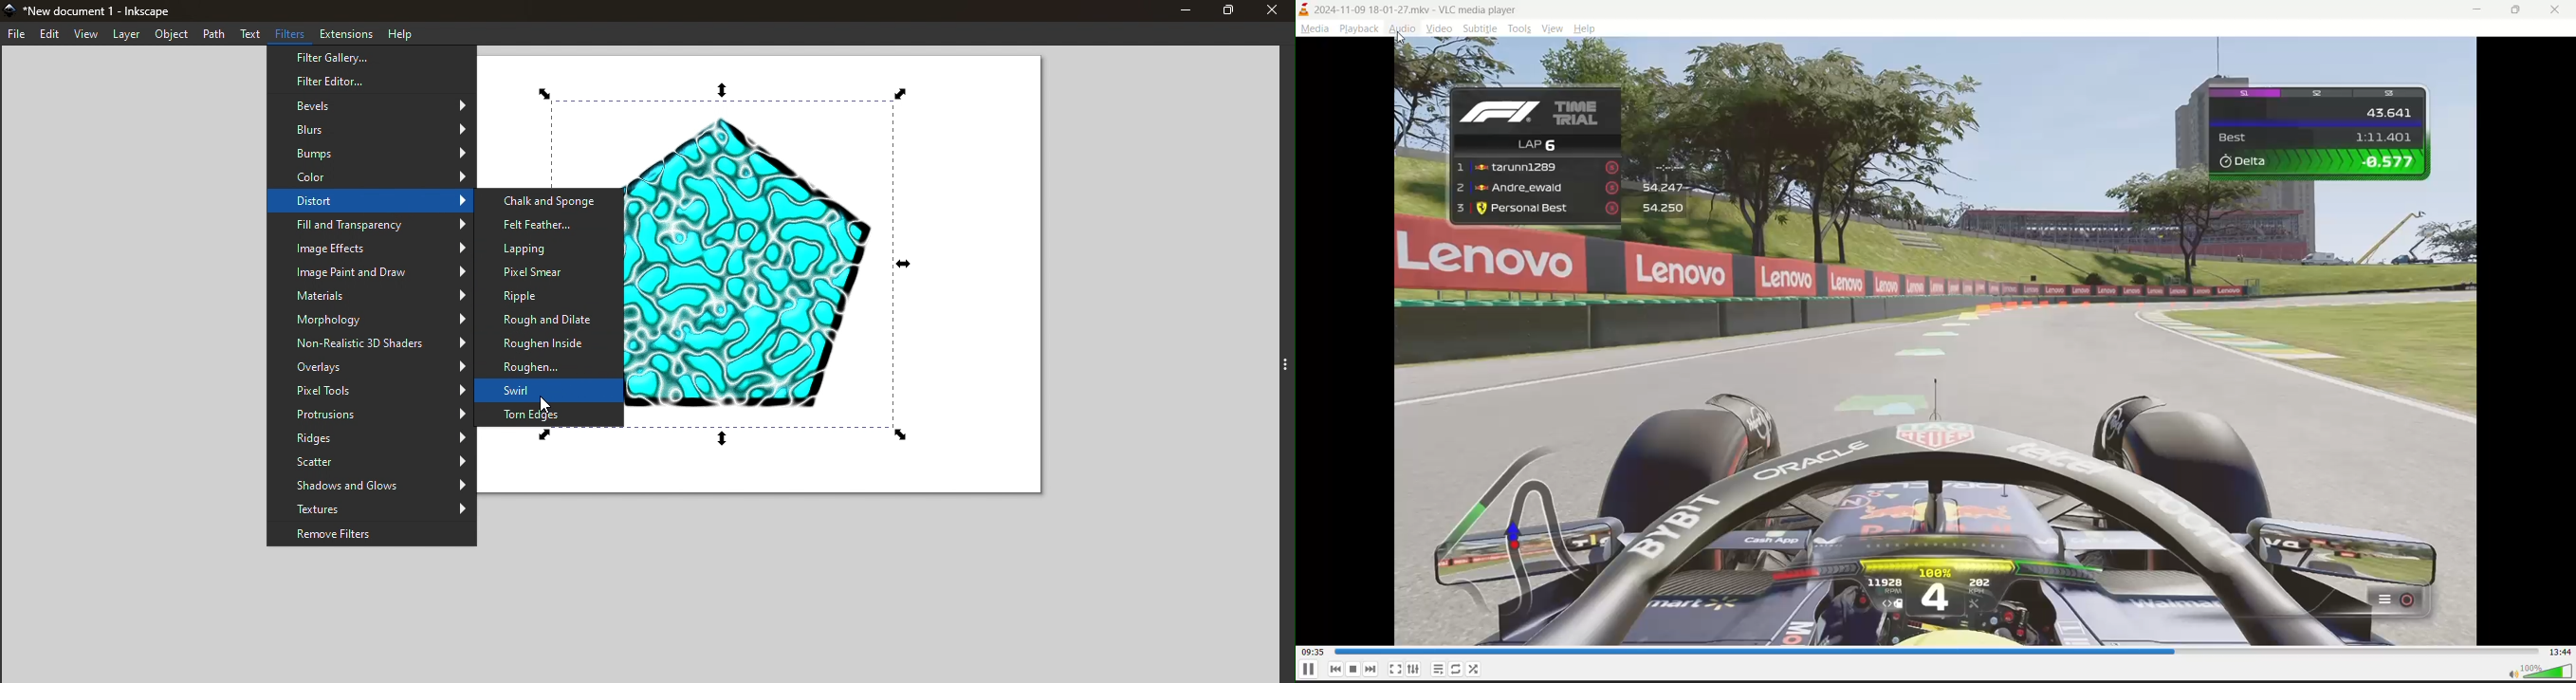  I want to click on New document 1 - Inkscape, so click(112, 10).